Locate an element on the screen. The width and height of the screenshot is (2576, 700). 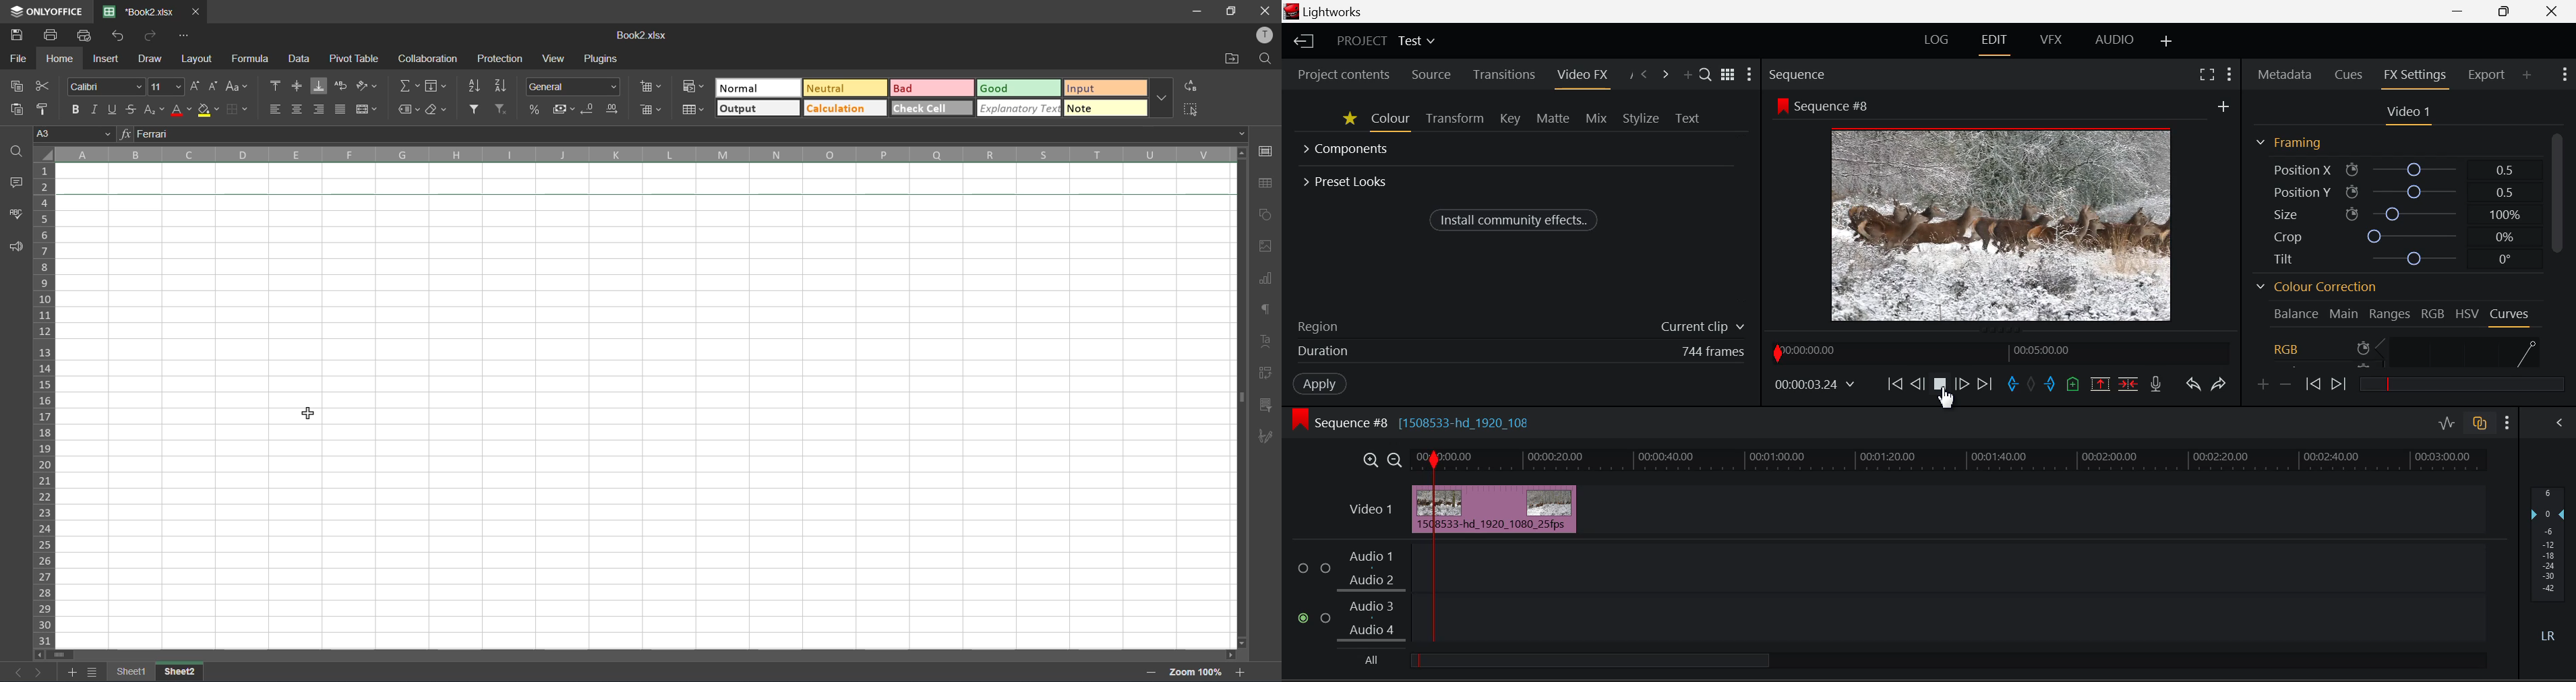
comments is located at coordinates (15, 183).